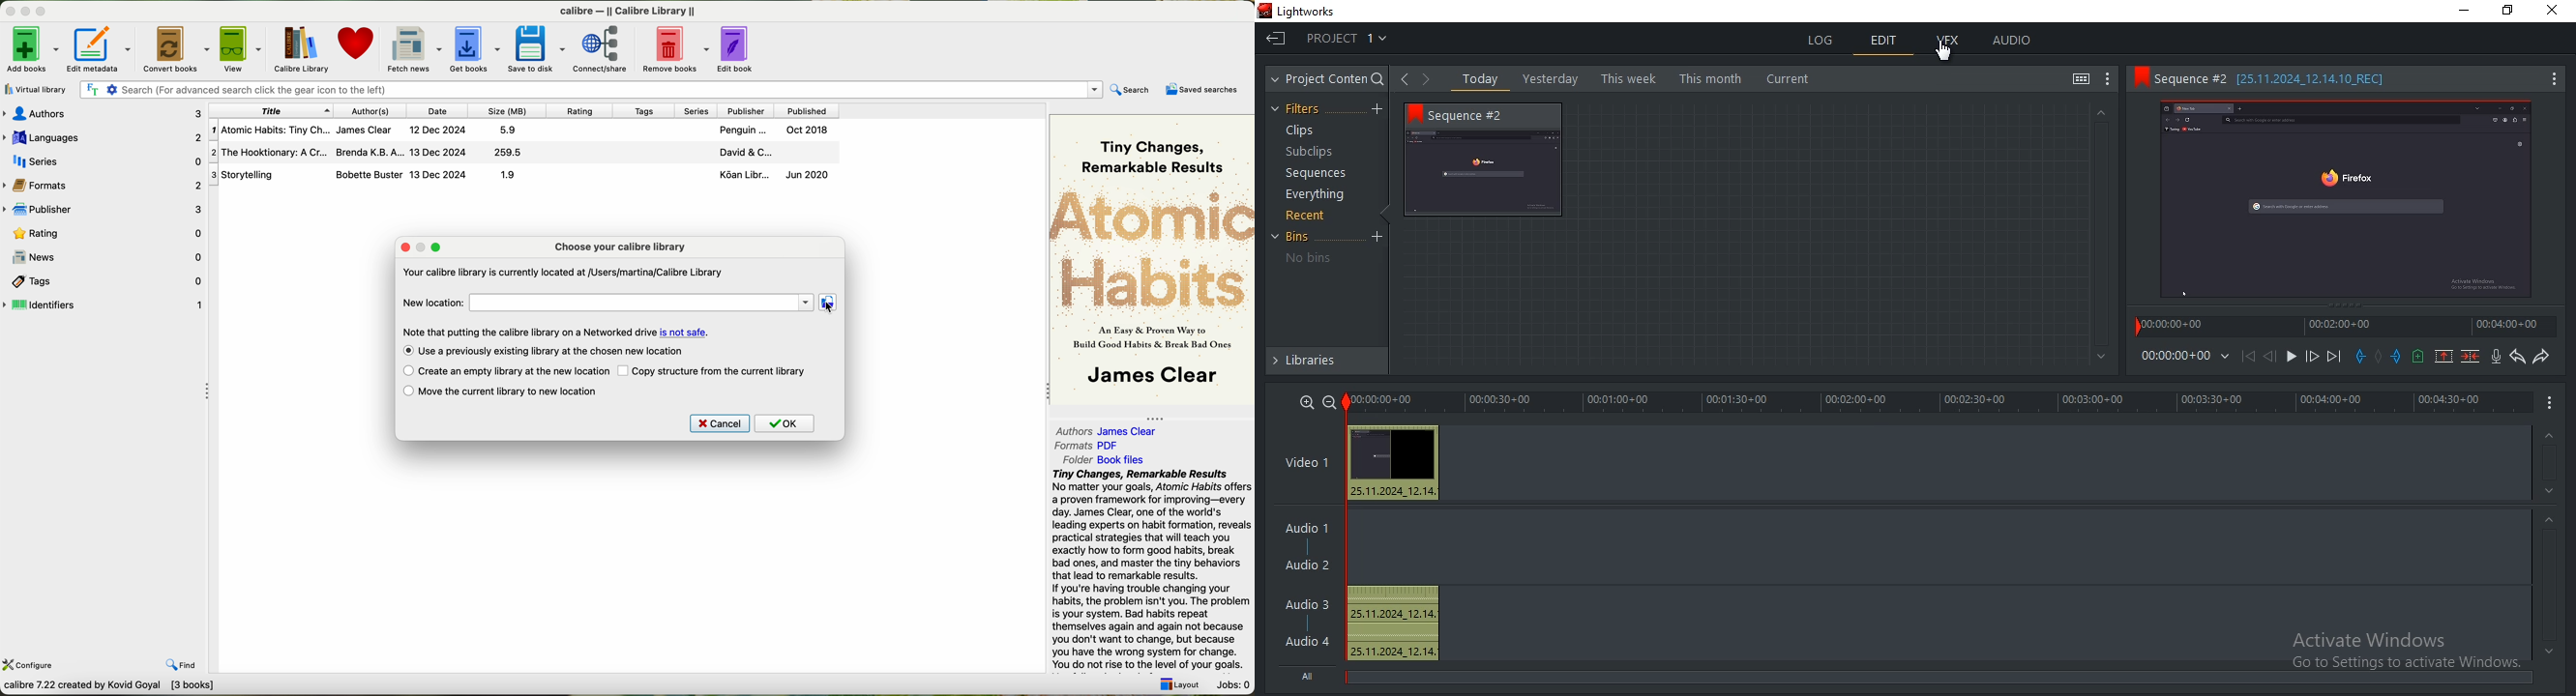 Image resolution: width=2576 pixels, height=700 pixels. I want to click on Lightworks, so click(1316, 10).